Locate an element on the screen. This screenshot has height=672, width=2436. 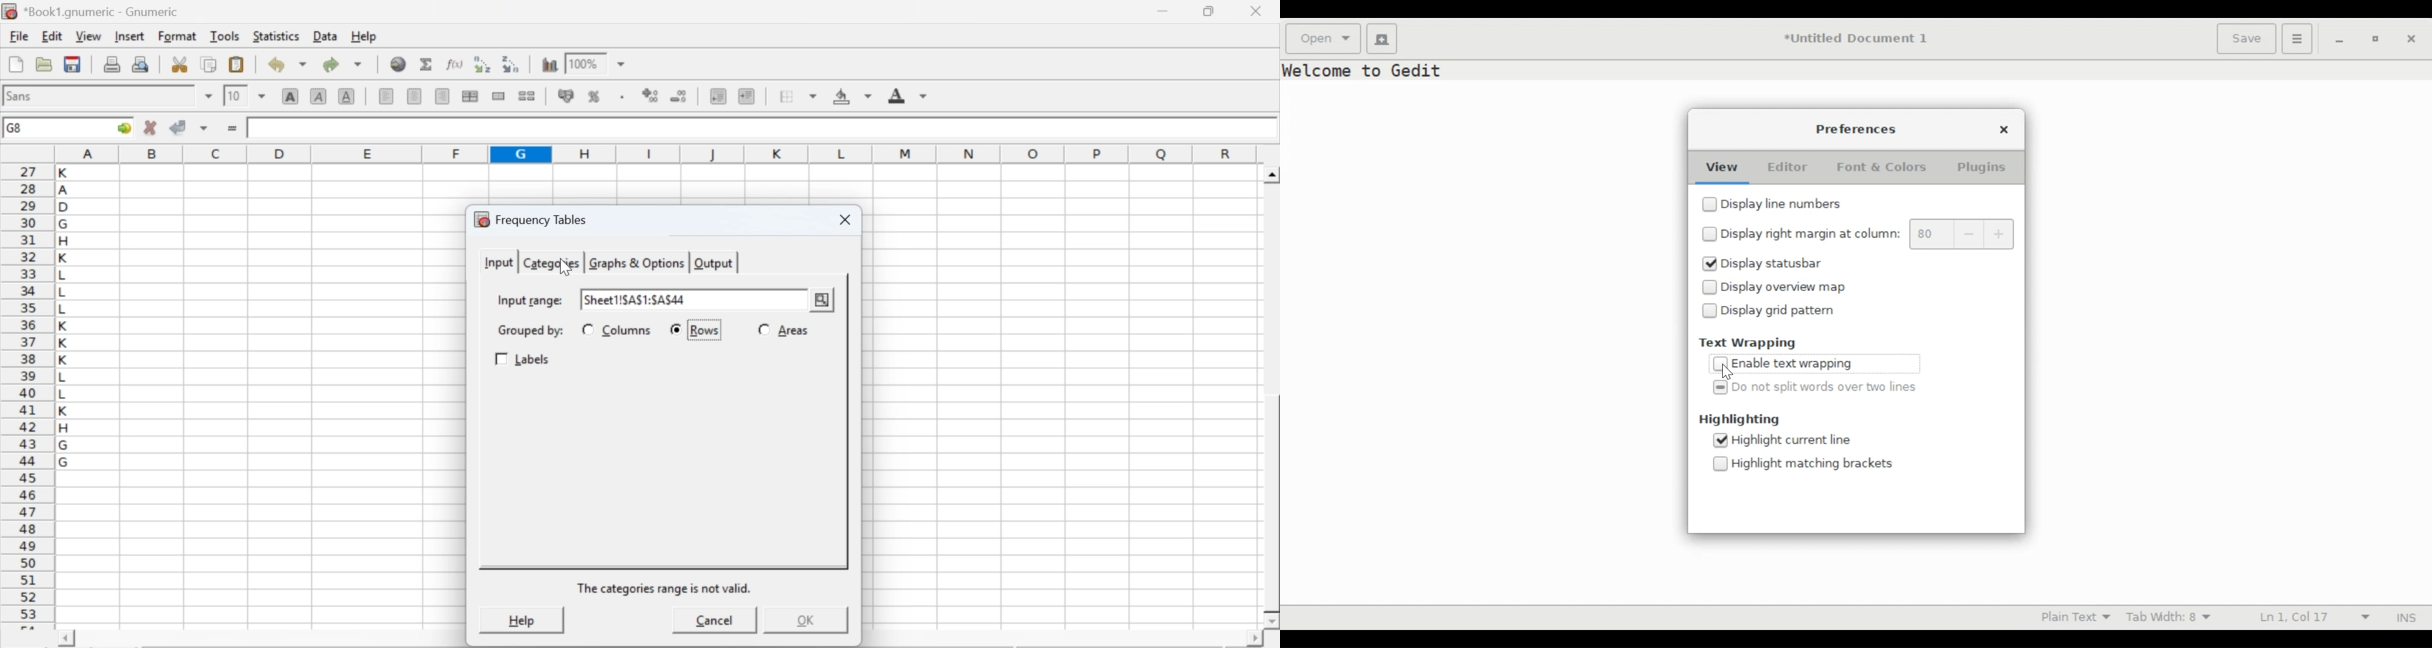
copy is located at coordinates (210, 64).